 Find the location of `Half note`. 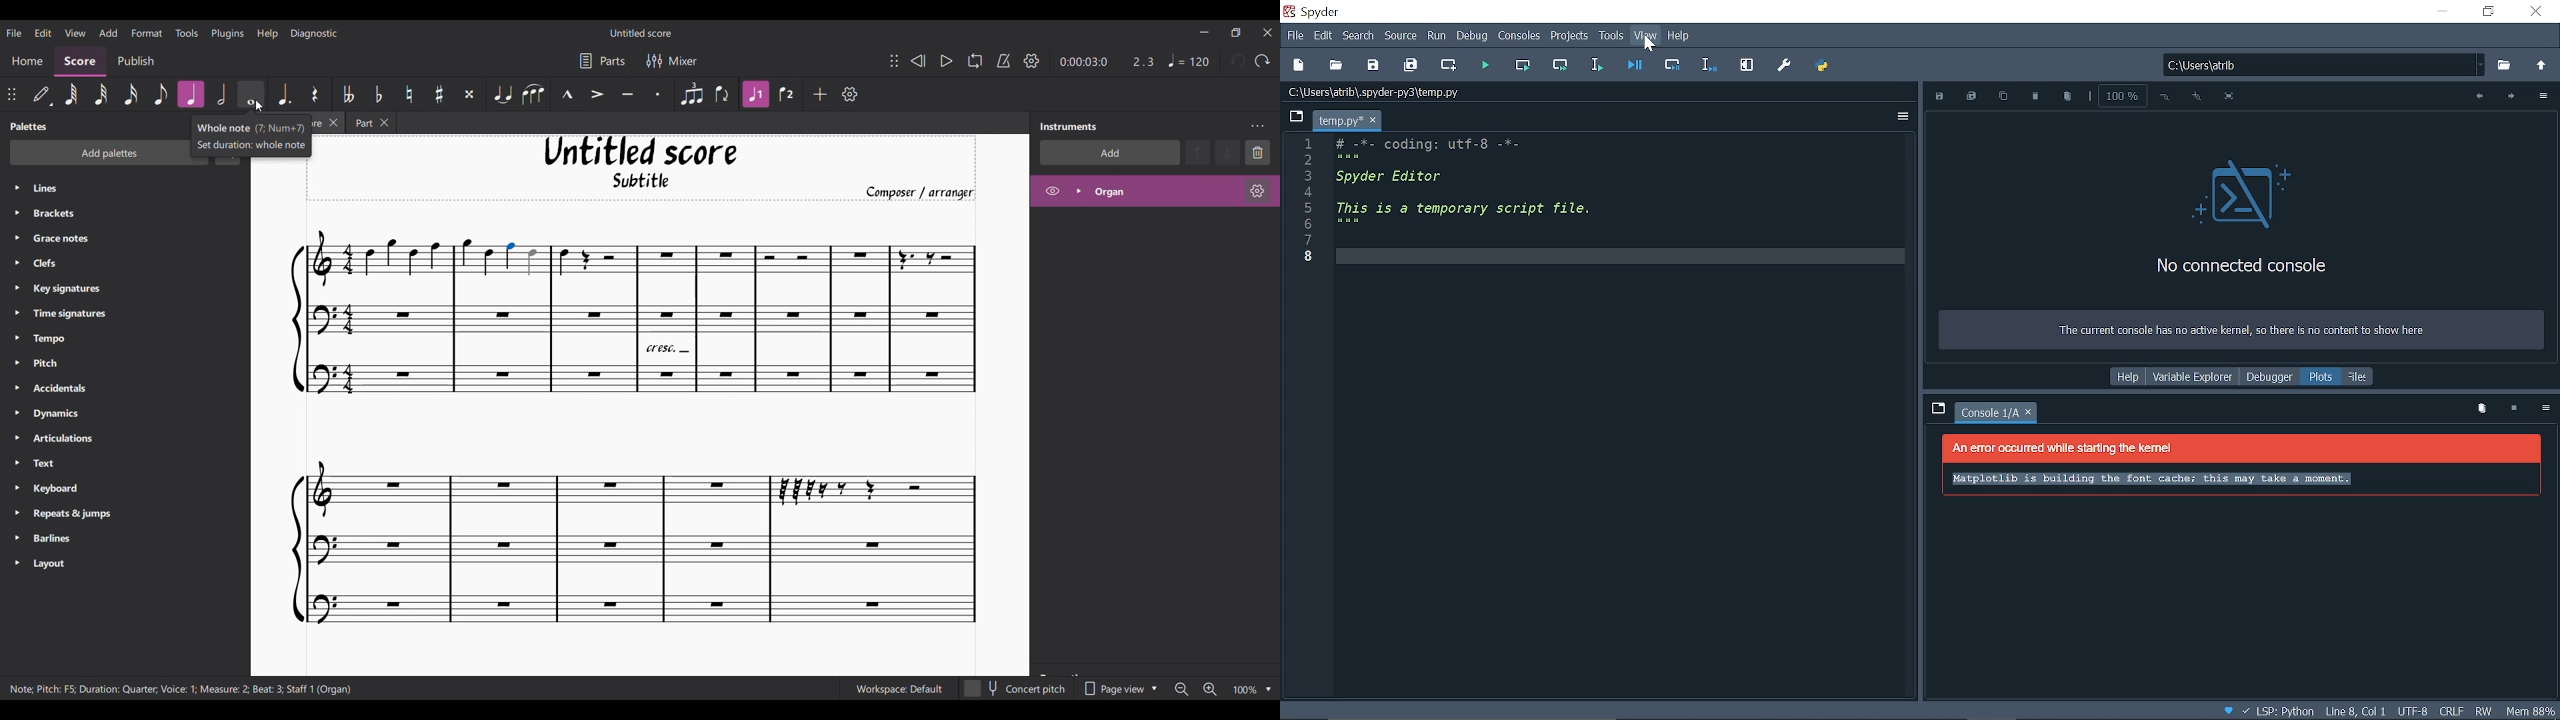

Half note is located at coordinates (221, 95).